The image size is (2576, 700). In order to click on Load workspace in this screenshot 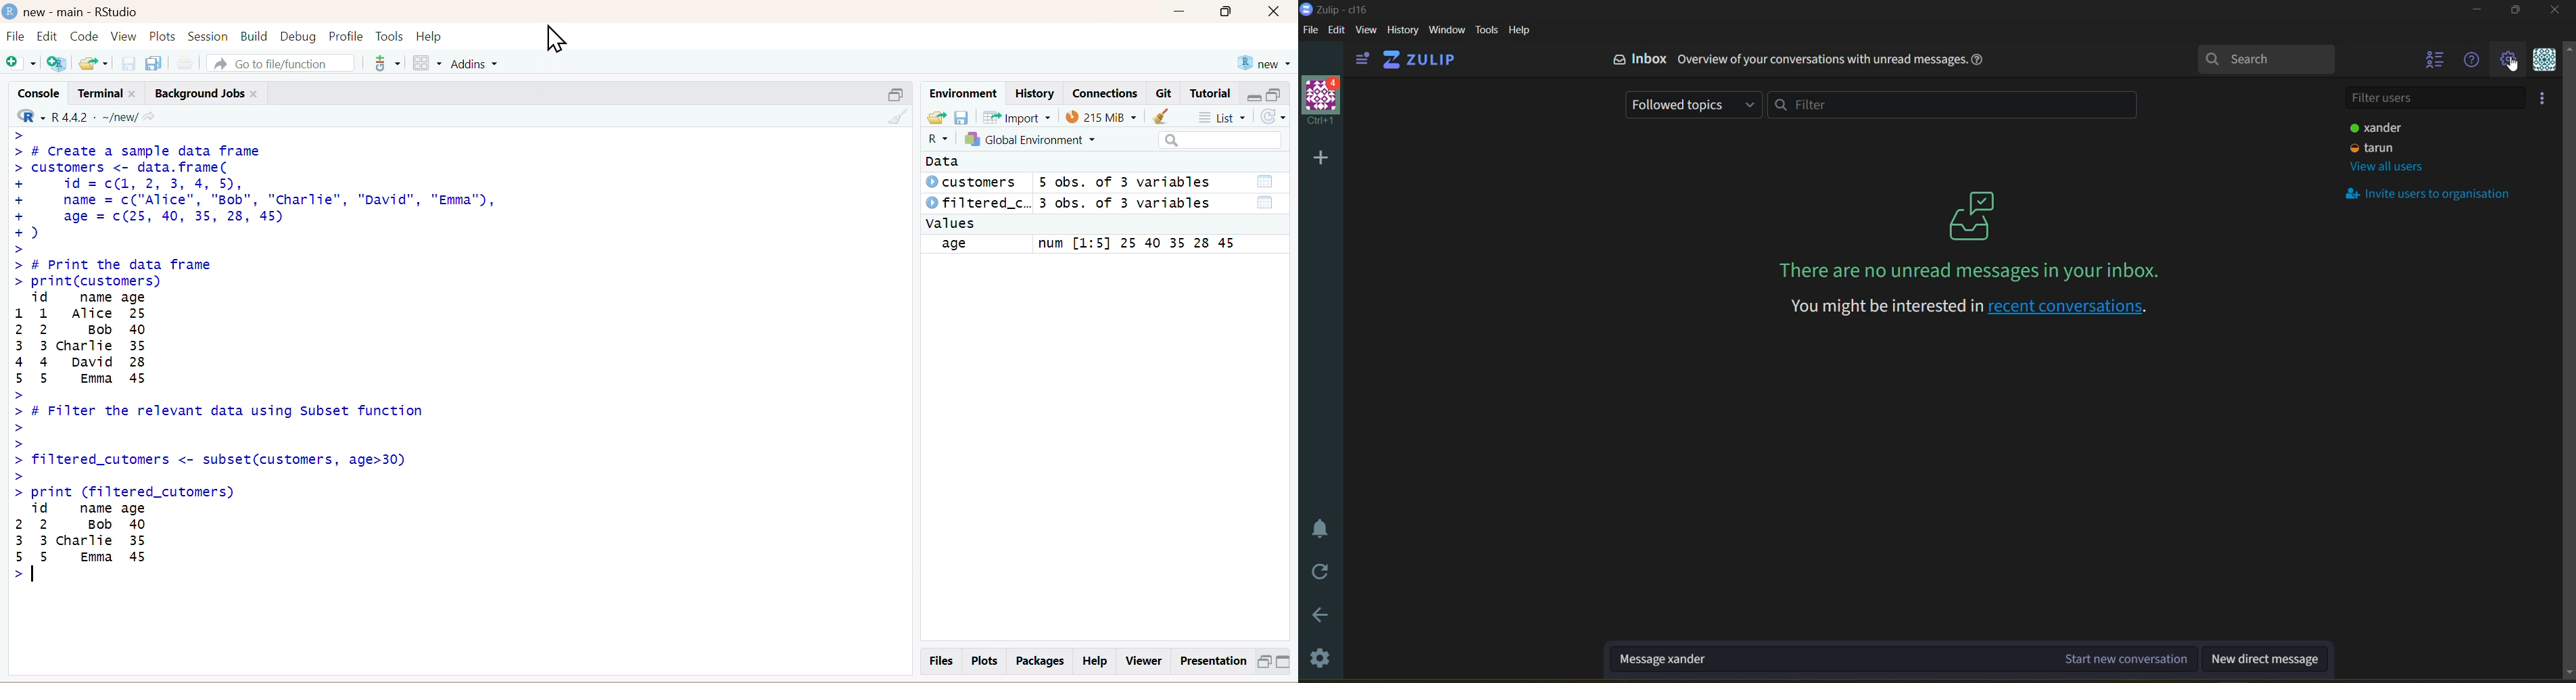, I will do `click(936, 118)`.